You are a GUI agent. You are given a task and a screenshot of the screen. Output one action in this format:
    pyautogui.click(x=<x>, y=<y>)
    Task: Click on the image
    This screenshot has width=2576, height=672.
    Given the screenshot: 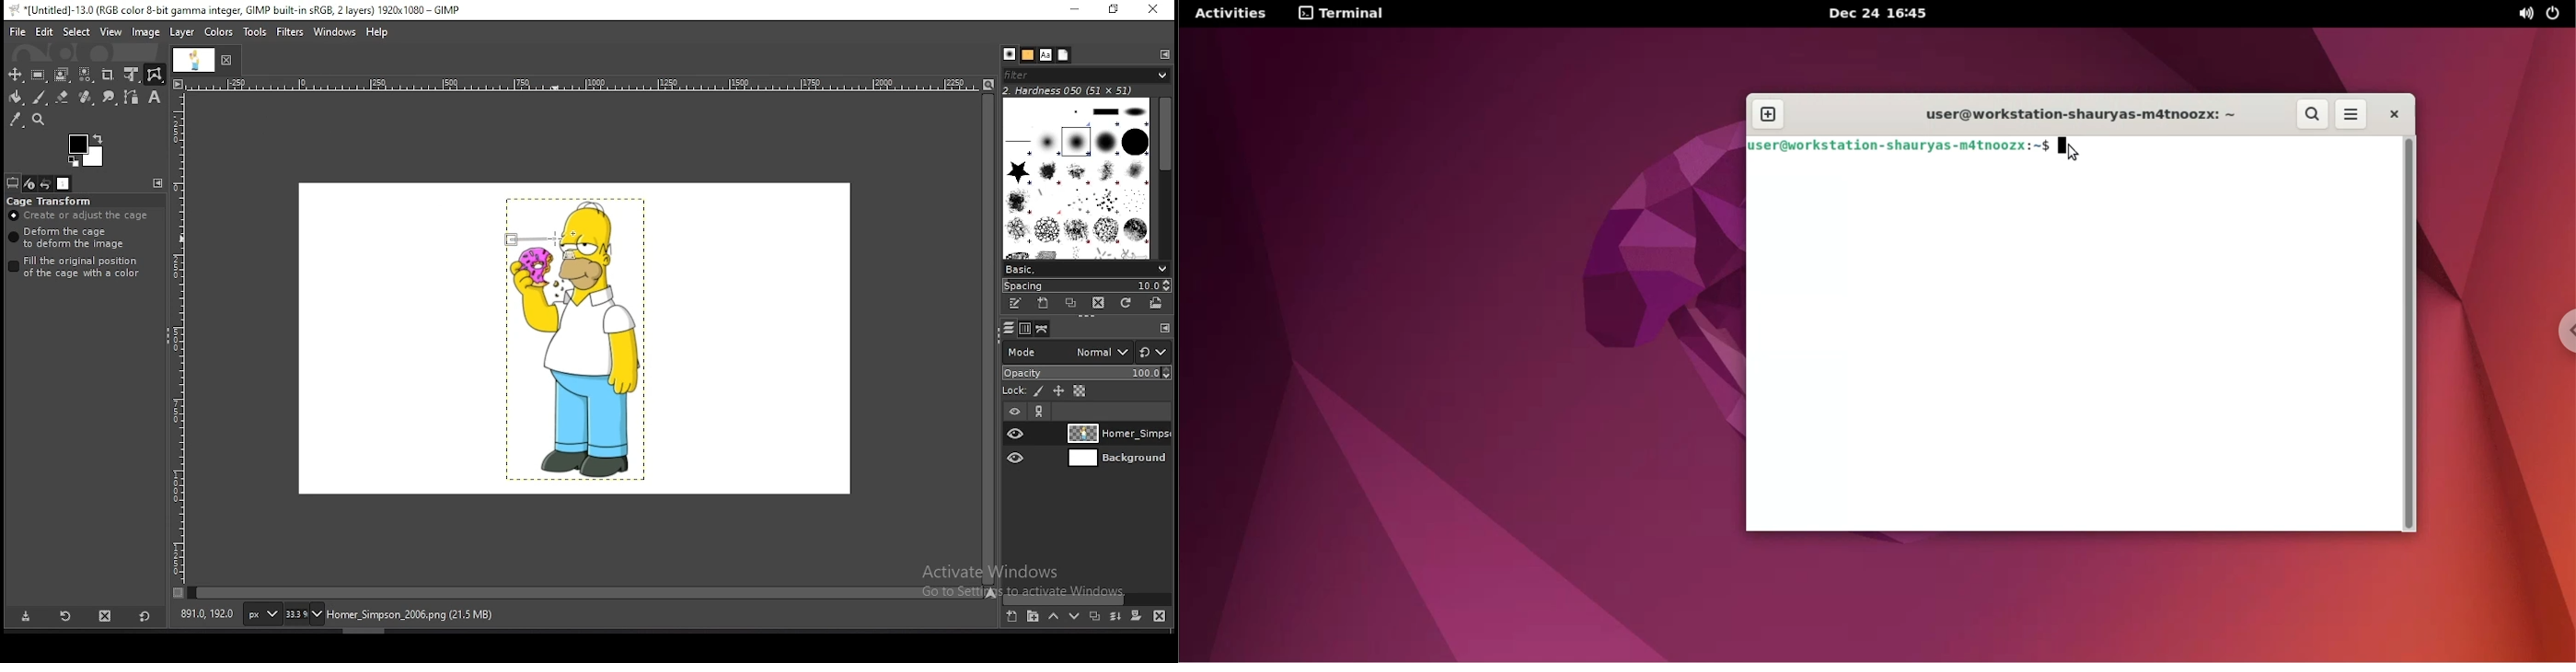 What is the action you would take?
    pyautogui.click(x=147, y=34)
    